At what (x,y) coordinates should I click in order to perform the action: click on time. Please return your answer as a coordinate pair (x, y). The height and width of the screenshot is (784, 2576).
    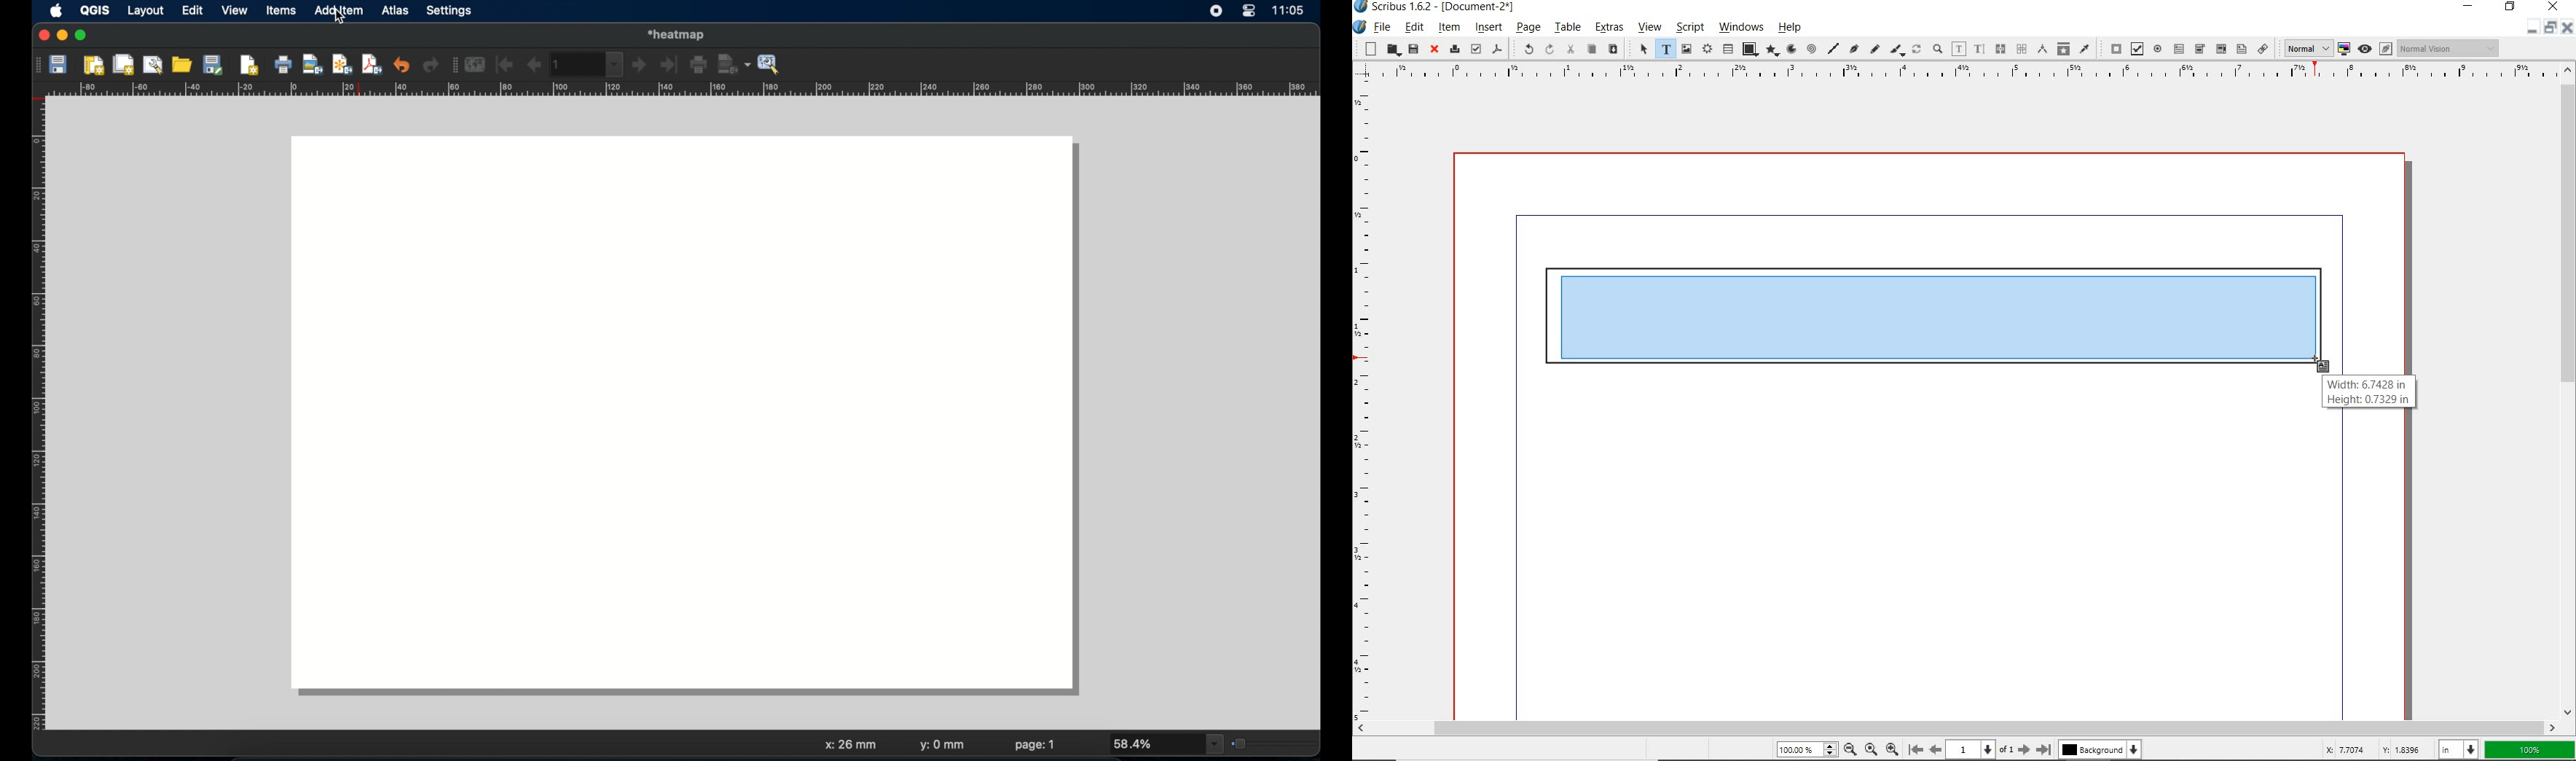
    Looking at the image, I should click on (1291, 11).